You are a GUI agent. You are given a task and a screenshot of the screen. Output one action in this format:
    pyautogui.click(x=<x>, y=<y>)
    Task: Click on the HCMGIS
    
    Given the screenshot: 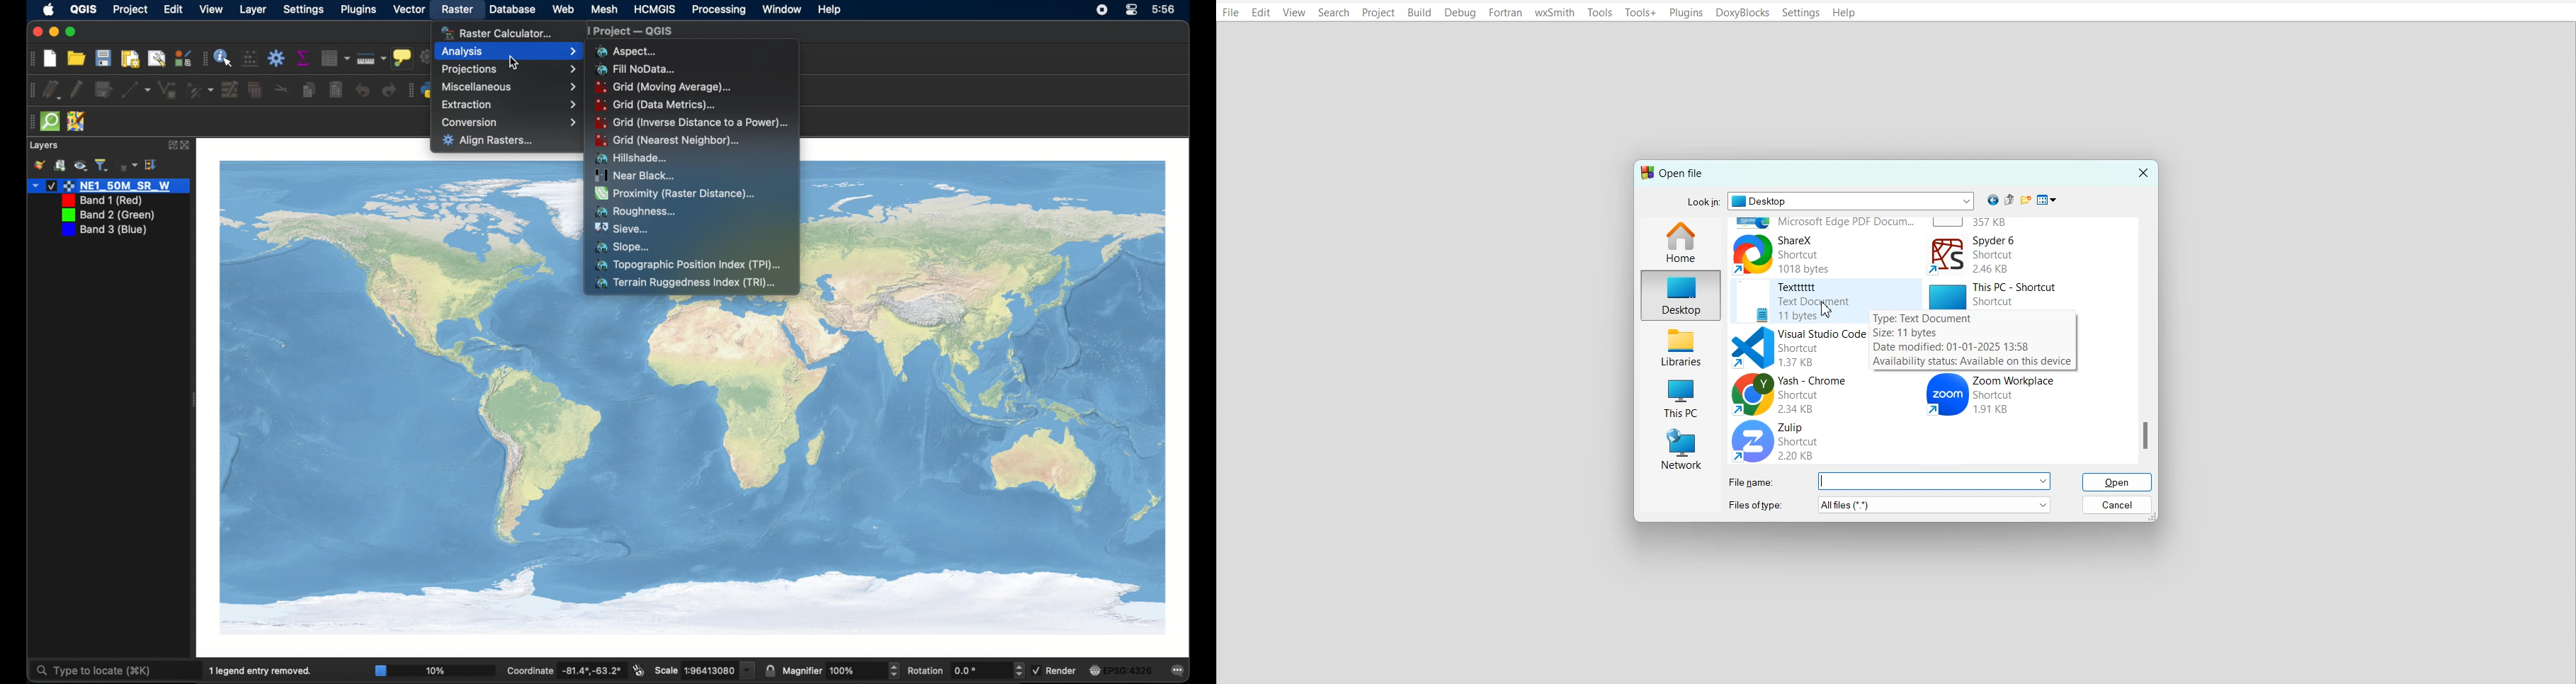 What is the action you would take?
    pyautogui.click(x=654, y=9)
    